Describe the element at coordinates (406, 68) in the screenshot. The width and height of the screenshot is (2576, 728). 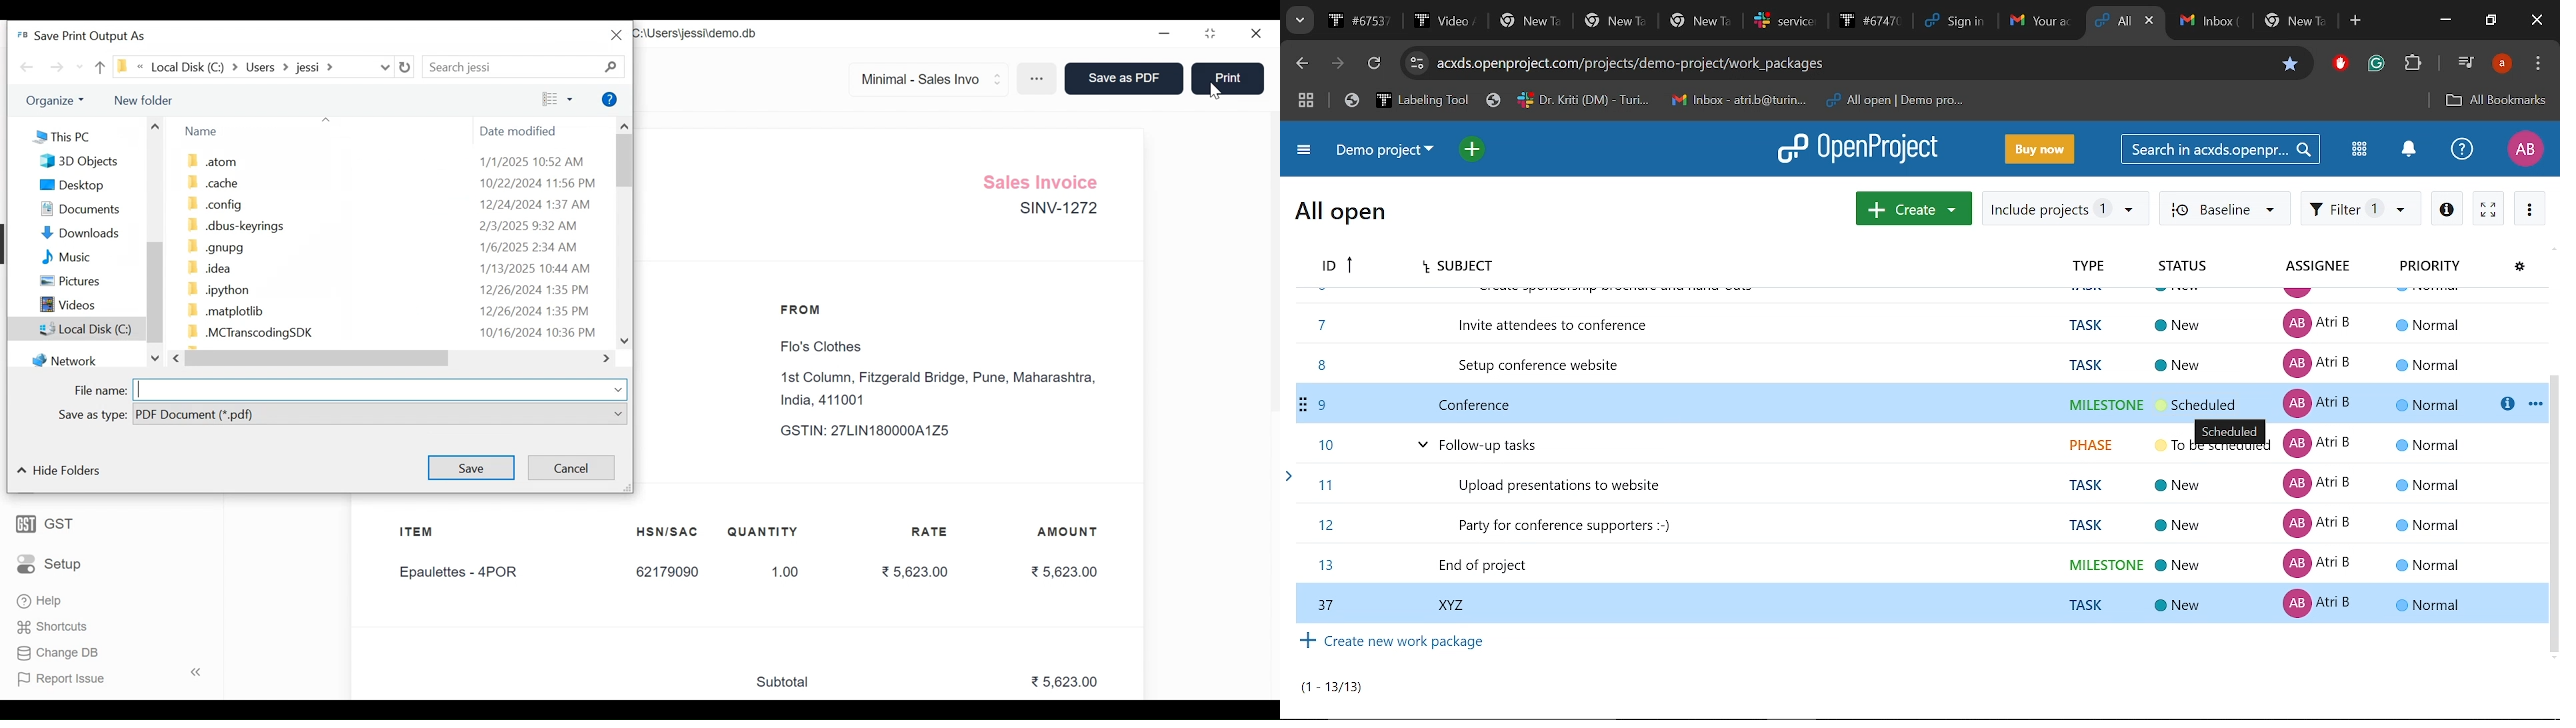
I see `Refresh` at that location.